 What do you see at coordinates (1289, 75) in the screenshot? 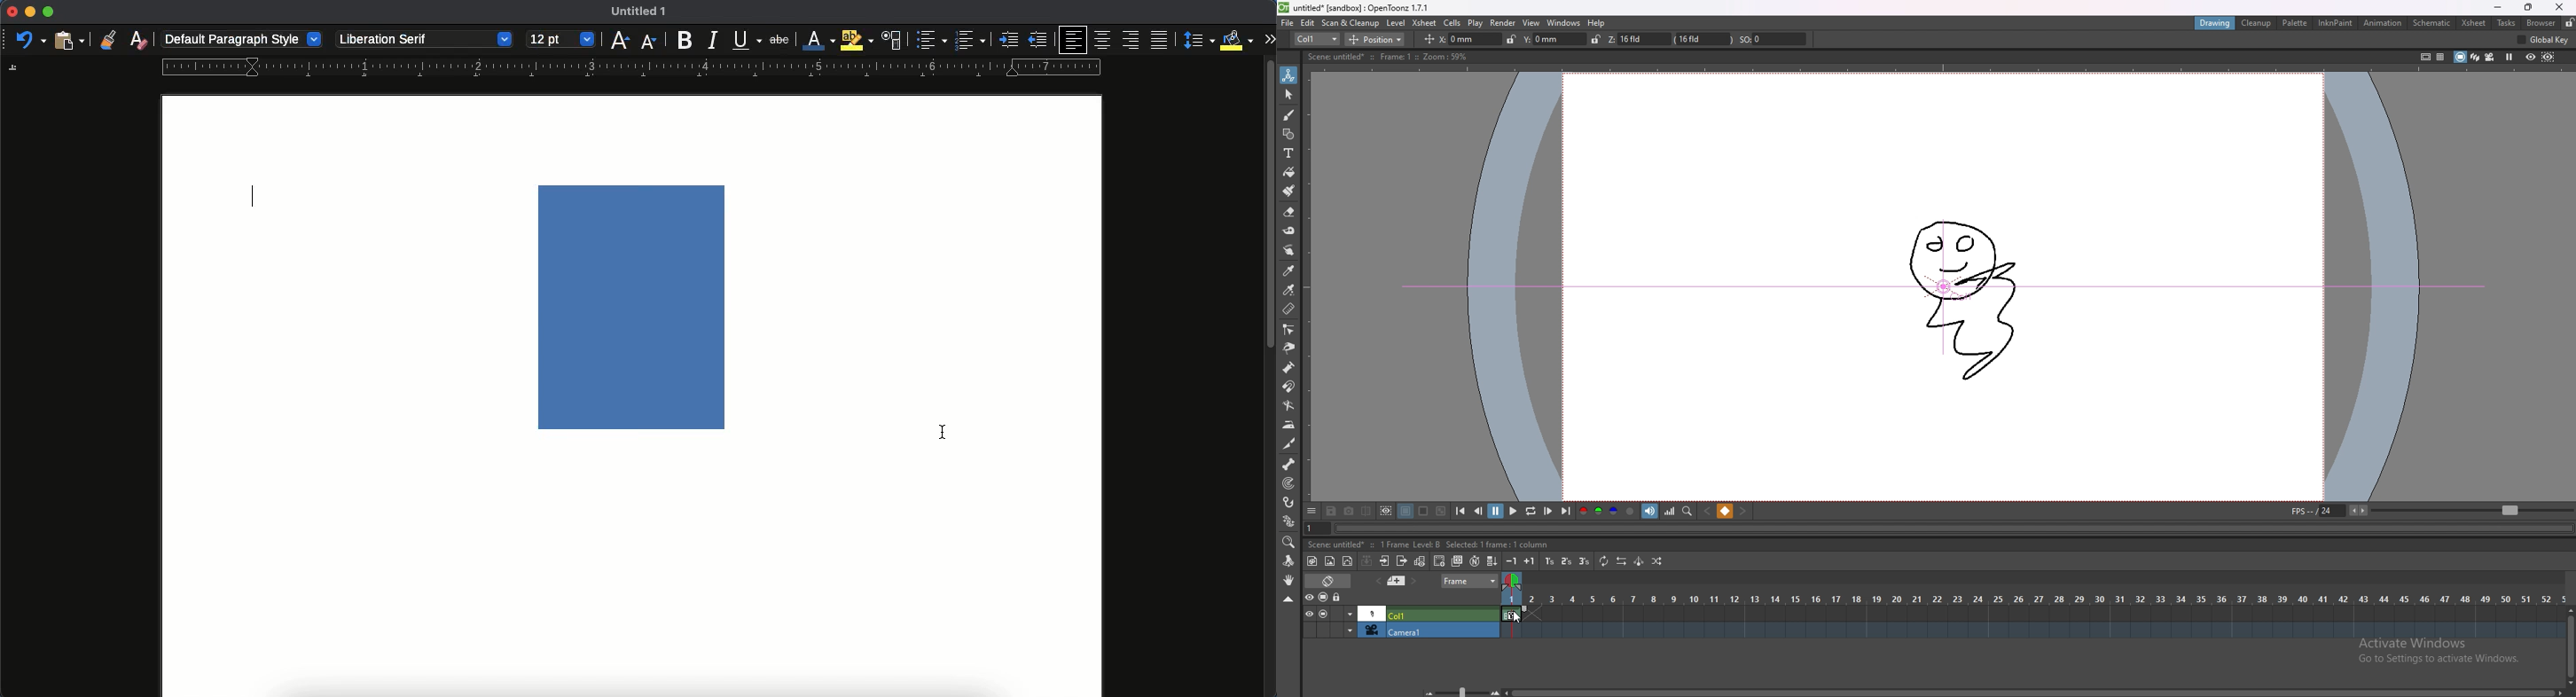
I see `animate` at bounding box center [1289, 75].